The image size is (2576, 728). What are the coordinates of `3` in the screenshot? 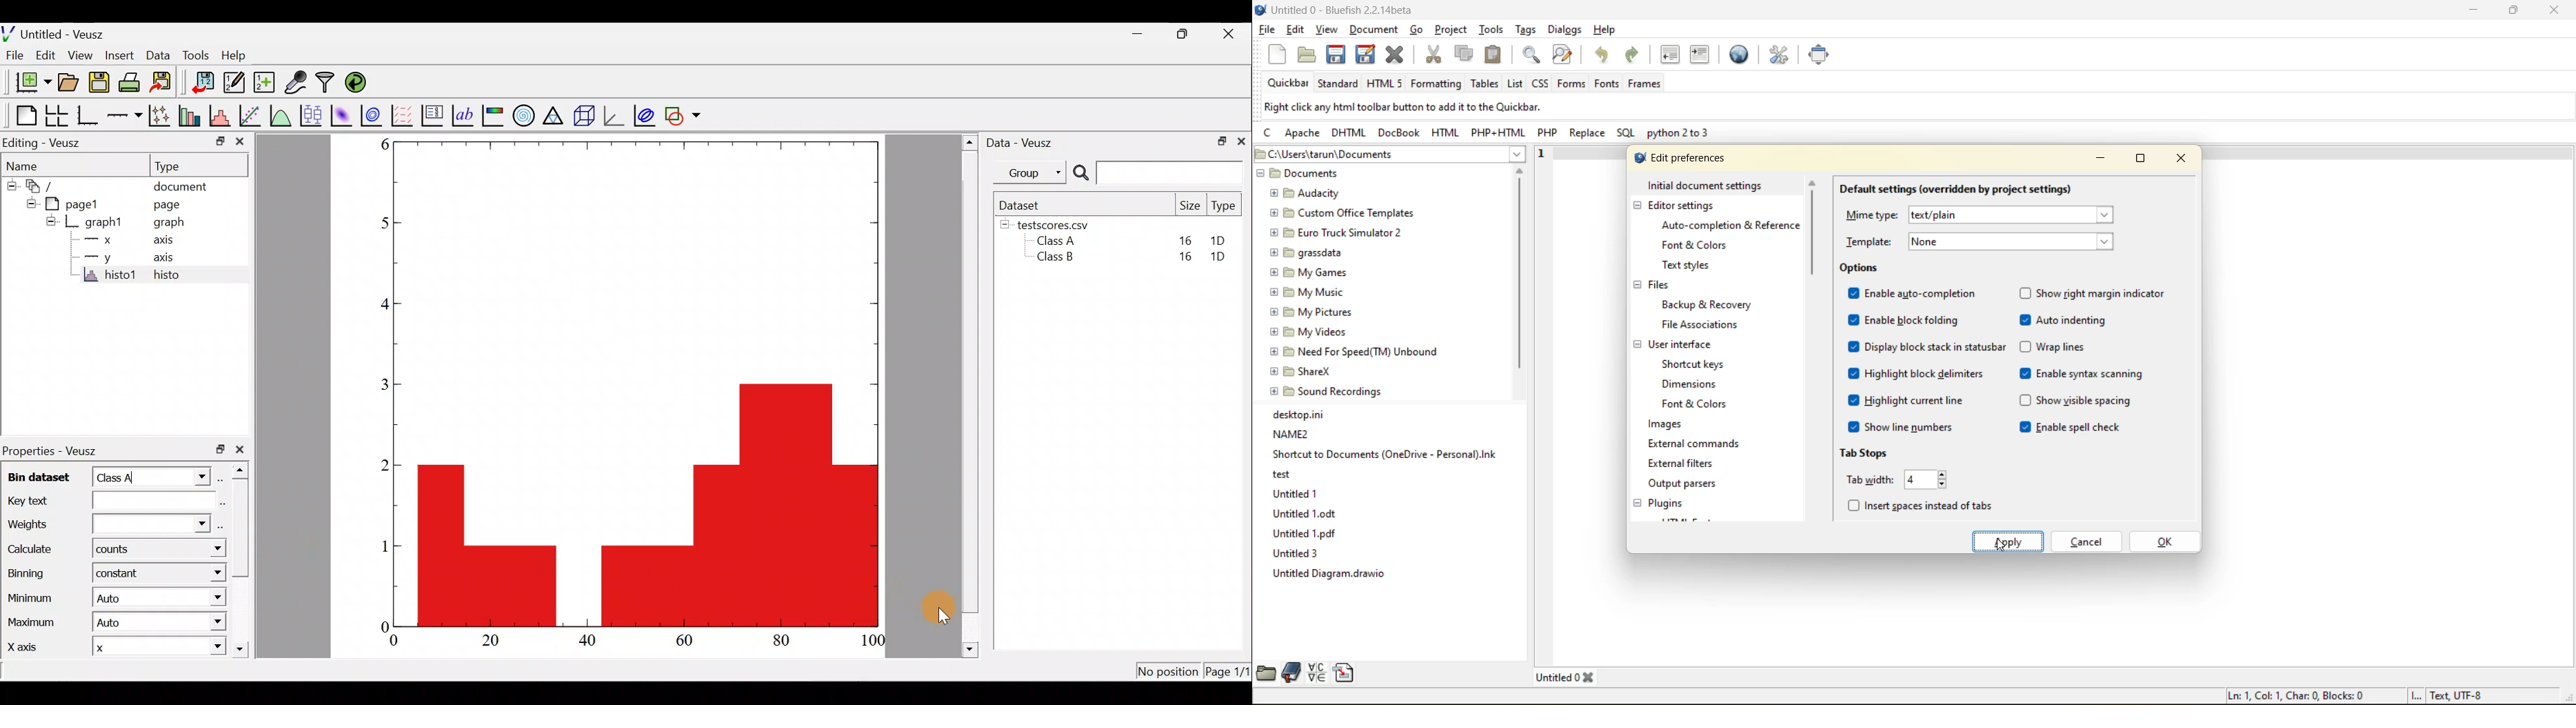 It's located at (380, 386).